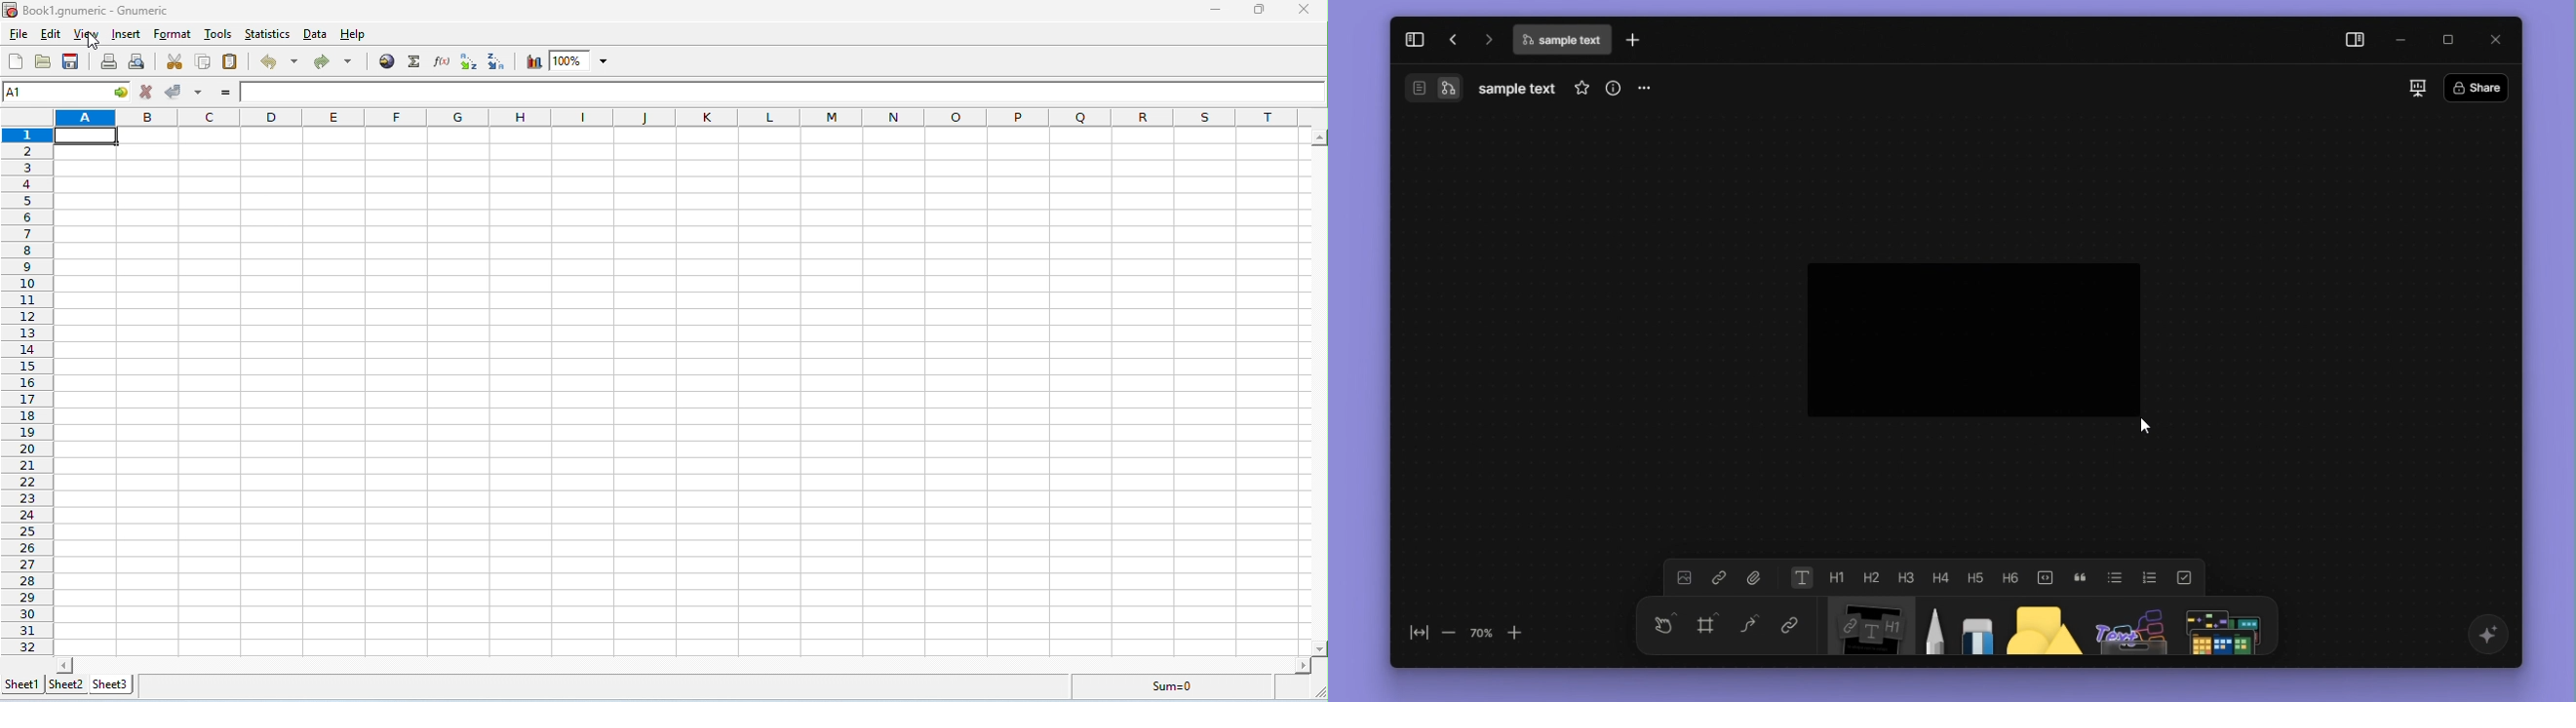 The width and height of the screenshot is (2576, 728). I want to click on accept, so click(173, 90).